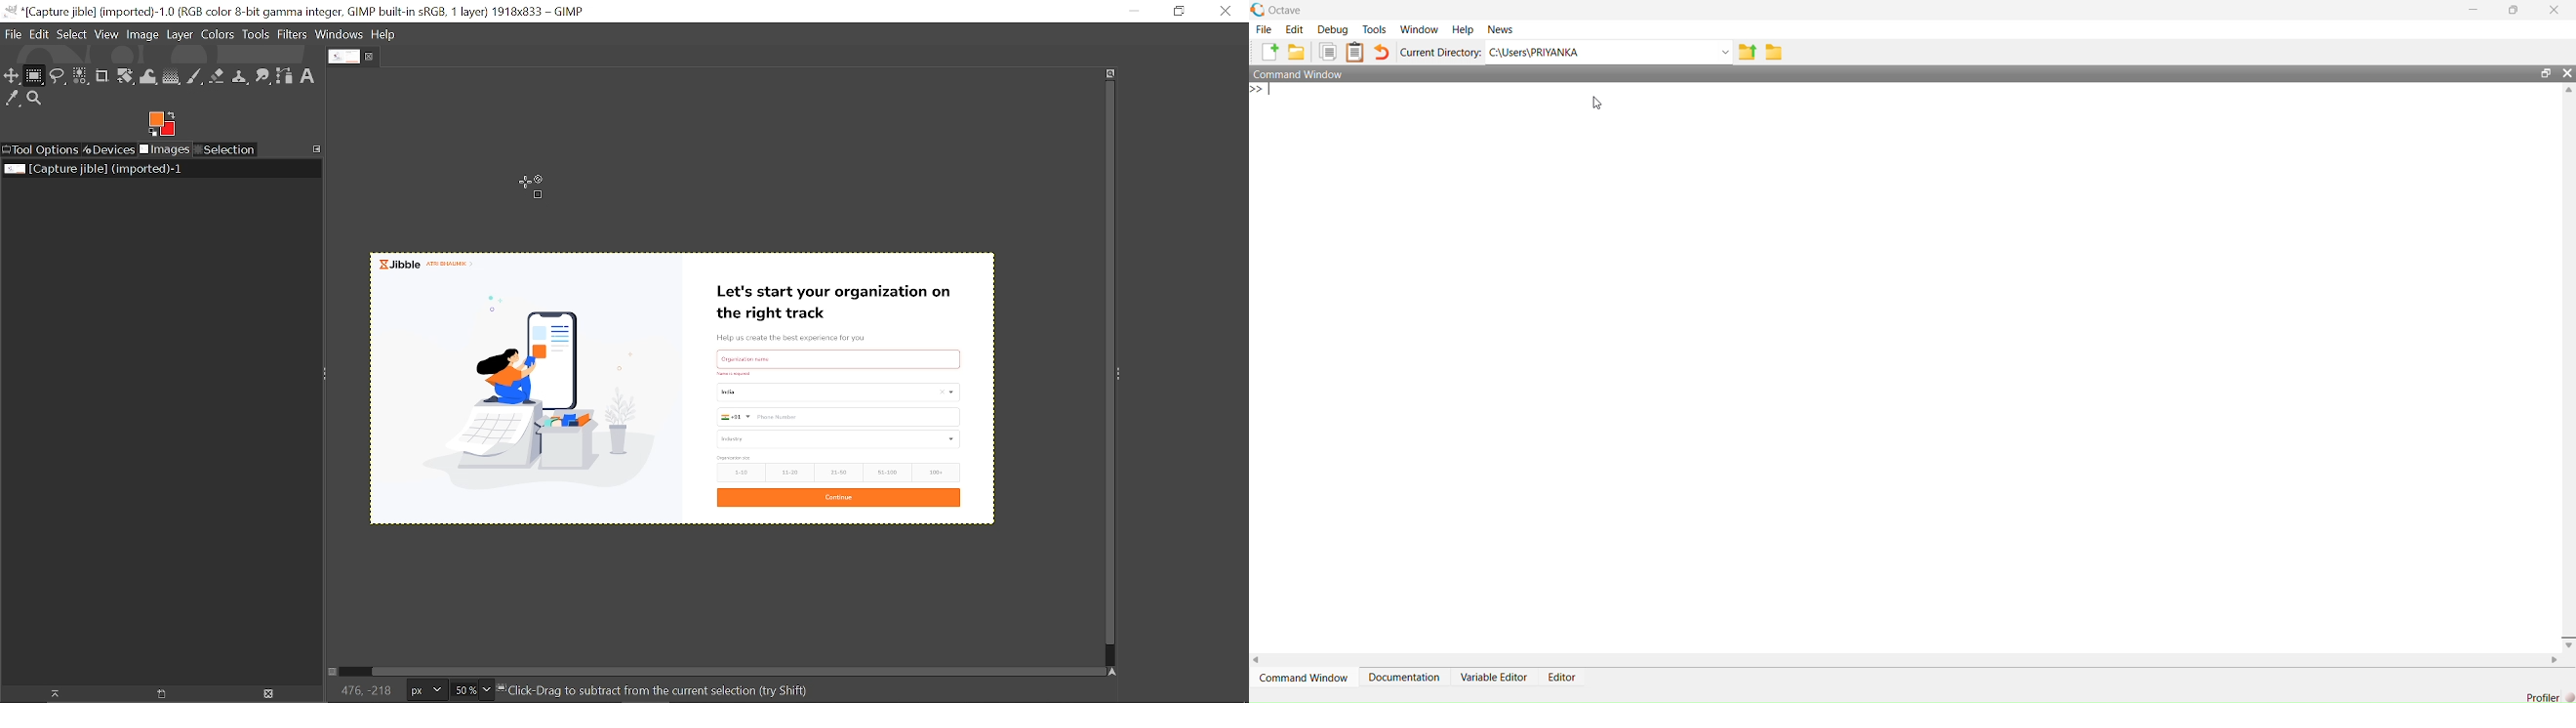 This screenshot has width=2576, height=728. What do you see at coordinates (1748, 51) in the screenshot?
I see ` one directory up` at bounding box center [1748, 51].